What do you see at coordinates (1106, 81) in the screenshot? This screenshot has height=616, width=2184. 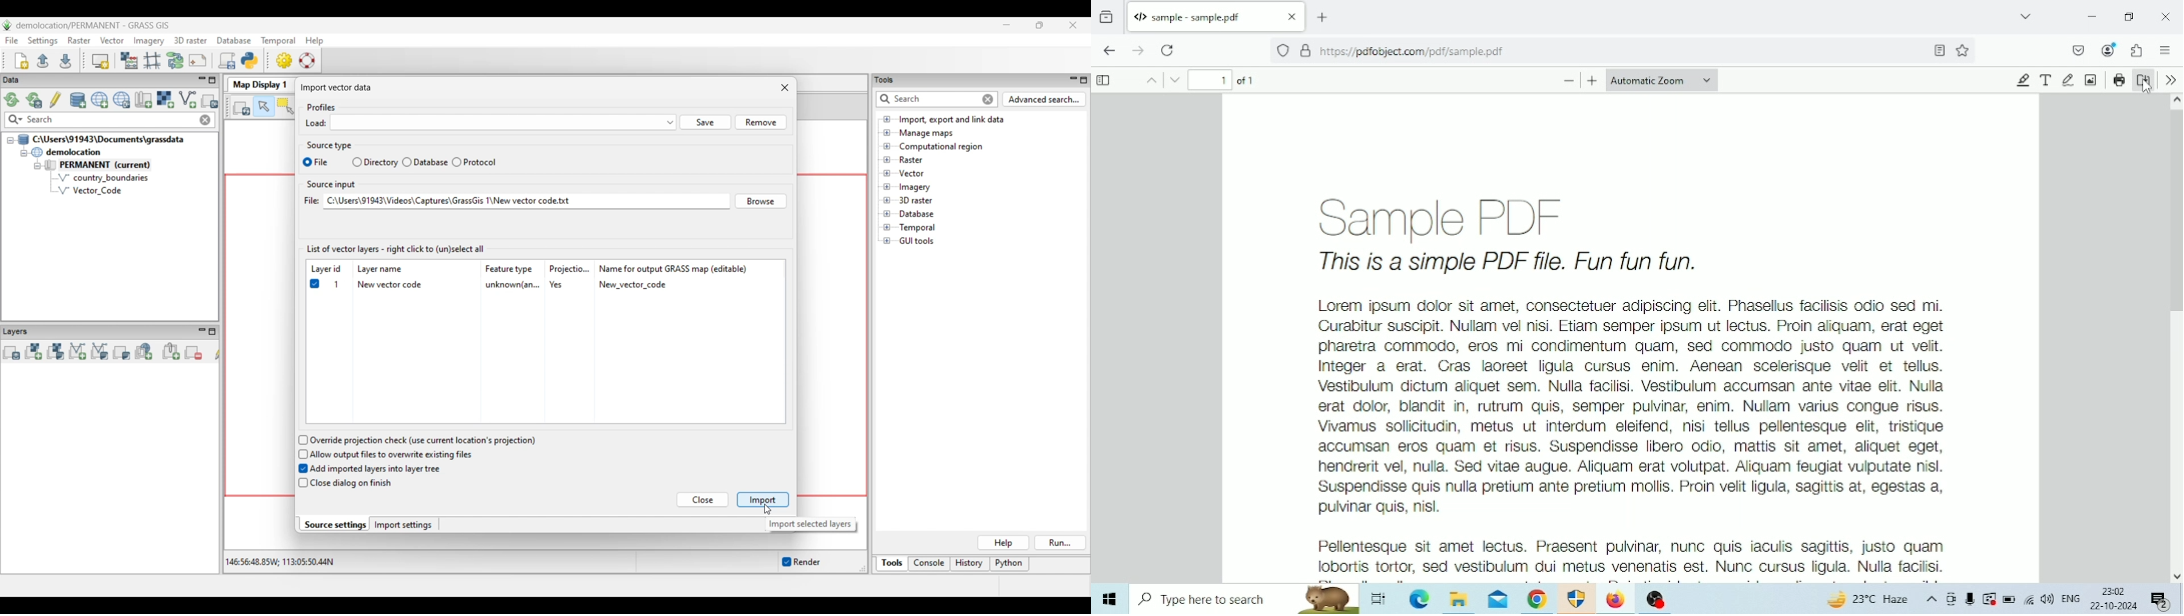 I see `Toggle Sidebar` at bounding box center [1106, 81].